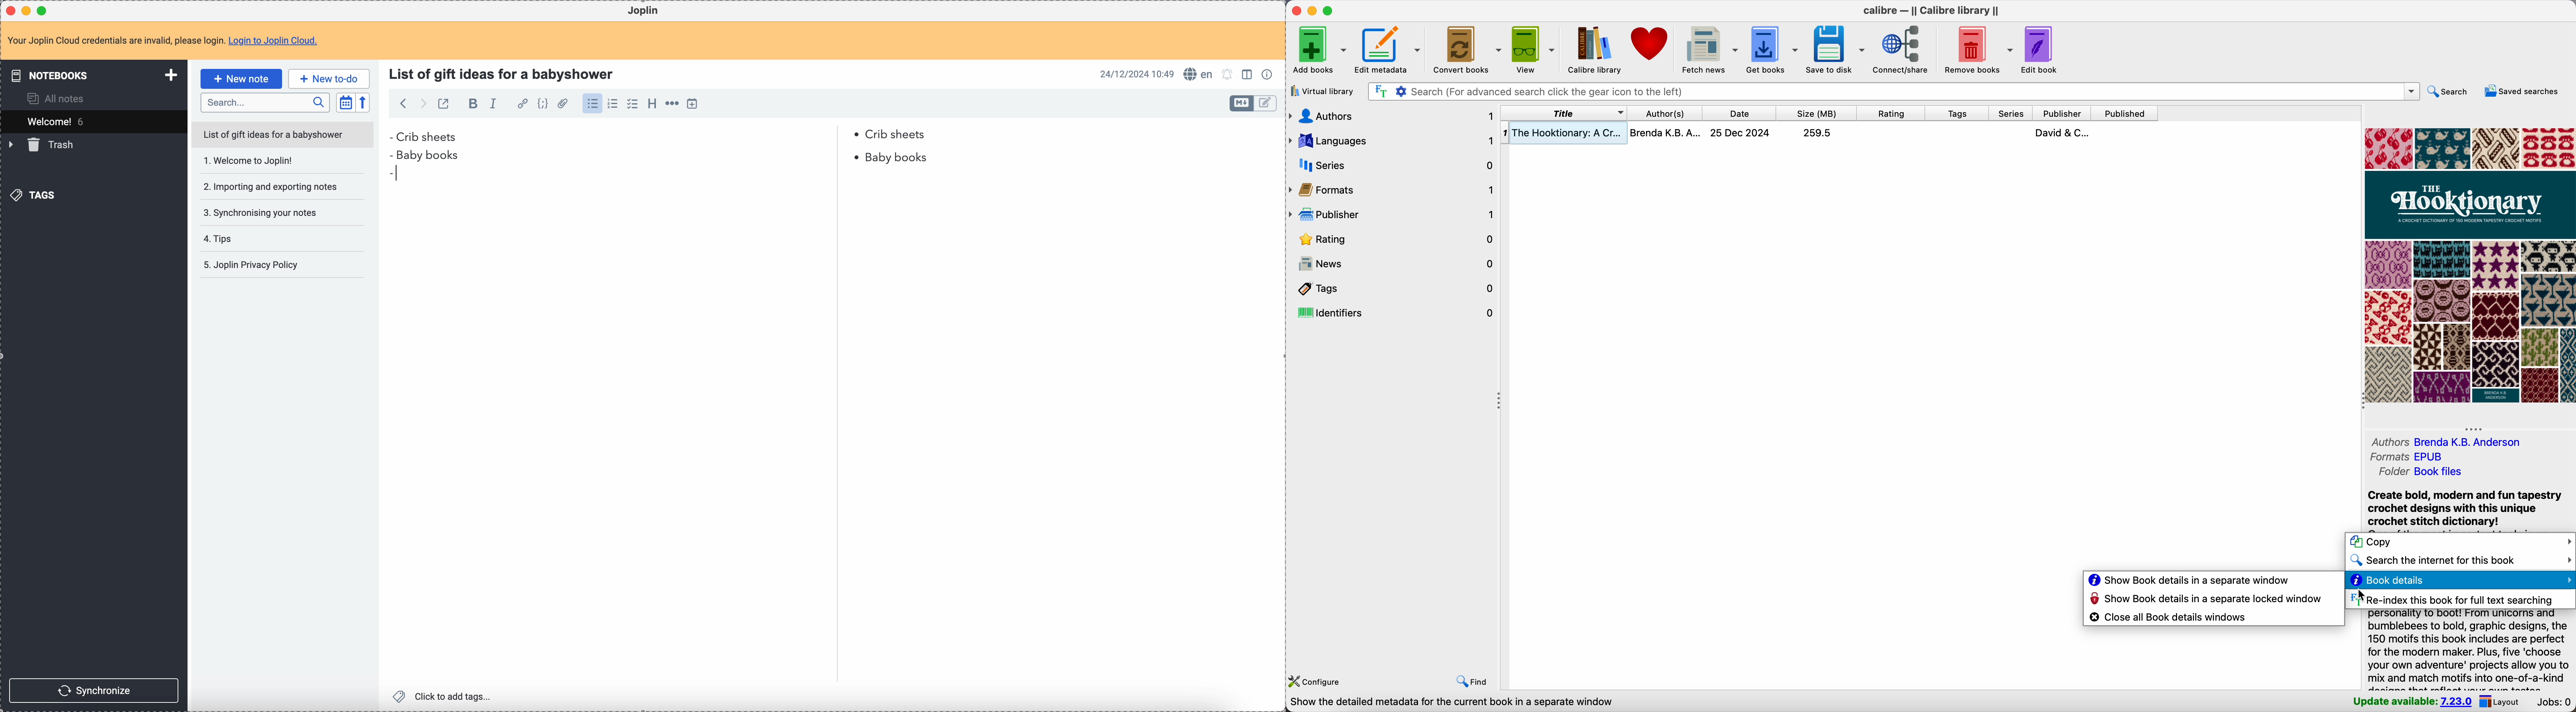 Image resolution: width=2576 pixels, height=728 pixels. Describe the element at coordinates (424, 104) in the screenshot. I see `foward` at that location.